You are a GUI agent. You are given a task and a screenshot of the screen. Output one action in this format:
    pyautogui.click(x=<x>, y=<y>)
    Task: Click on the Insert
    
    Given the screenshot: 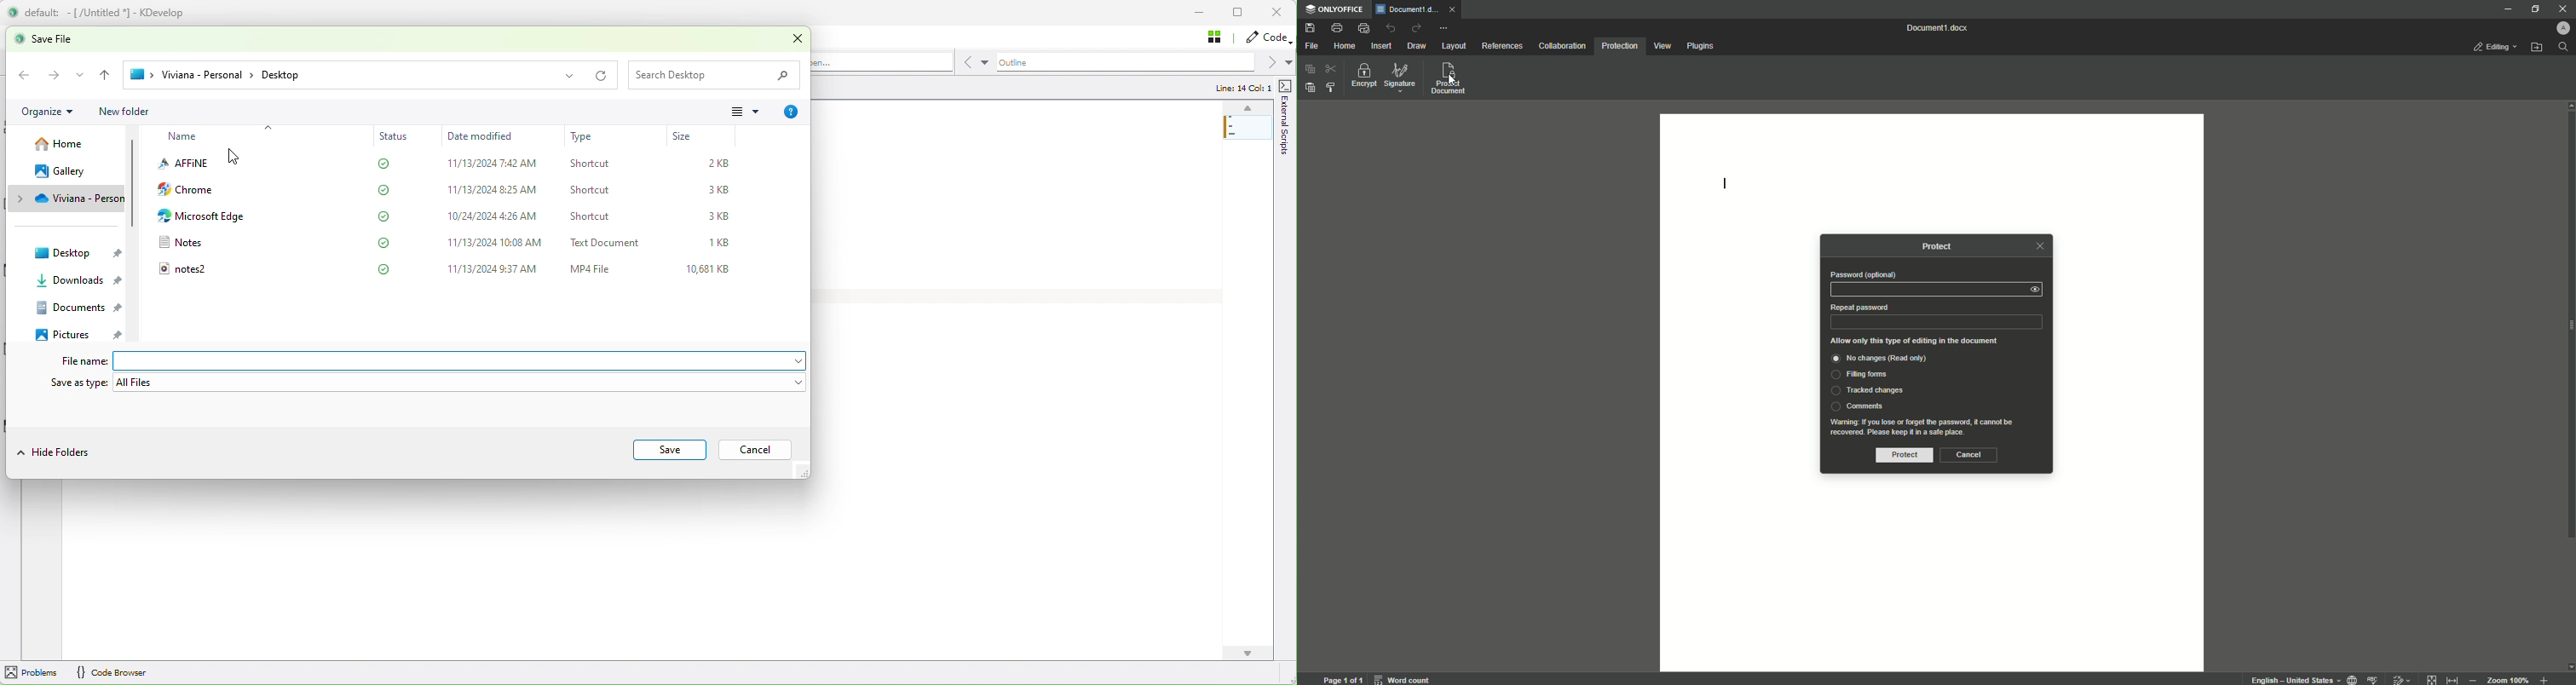 What is the action you would take?
    pyautogui.click(x=1382, y=45)
    